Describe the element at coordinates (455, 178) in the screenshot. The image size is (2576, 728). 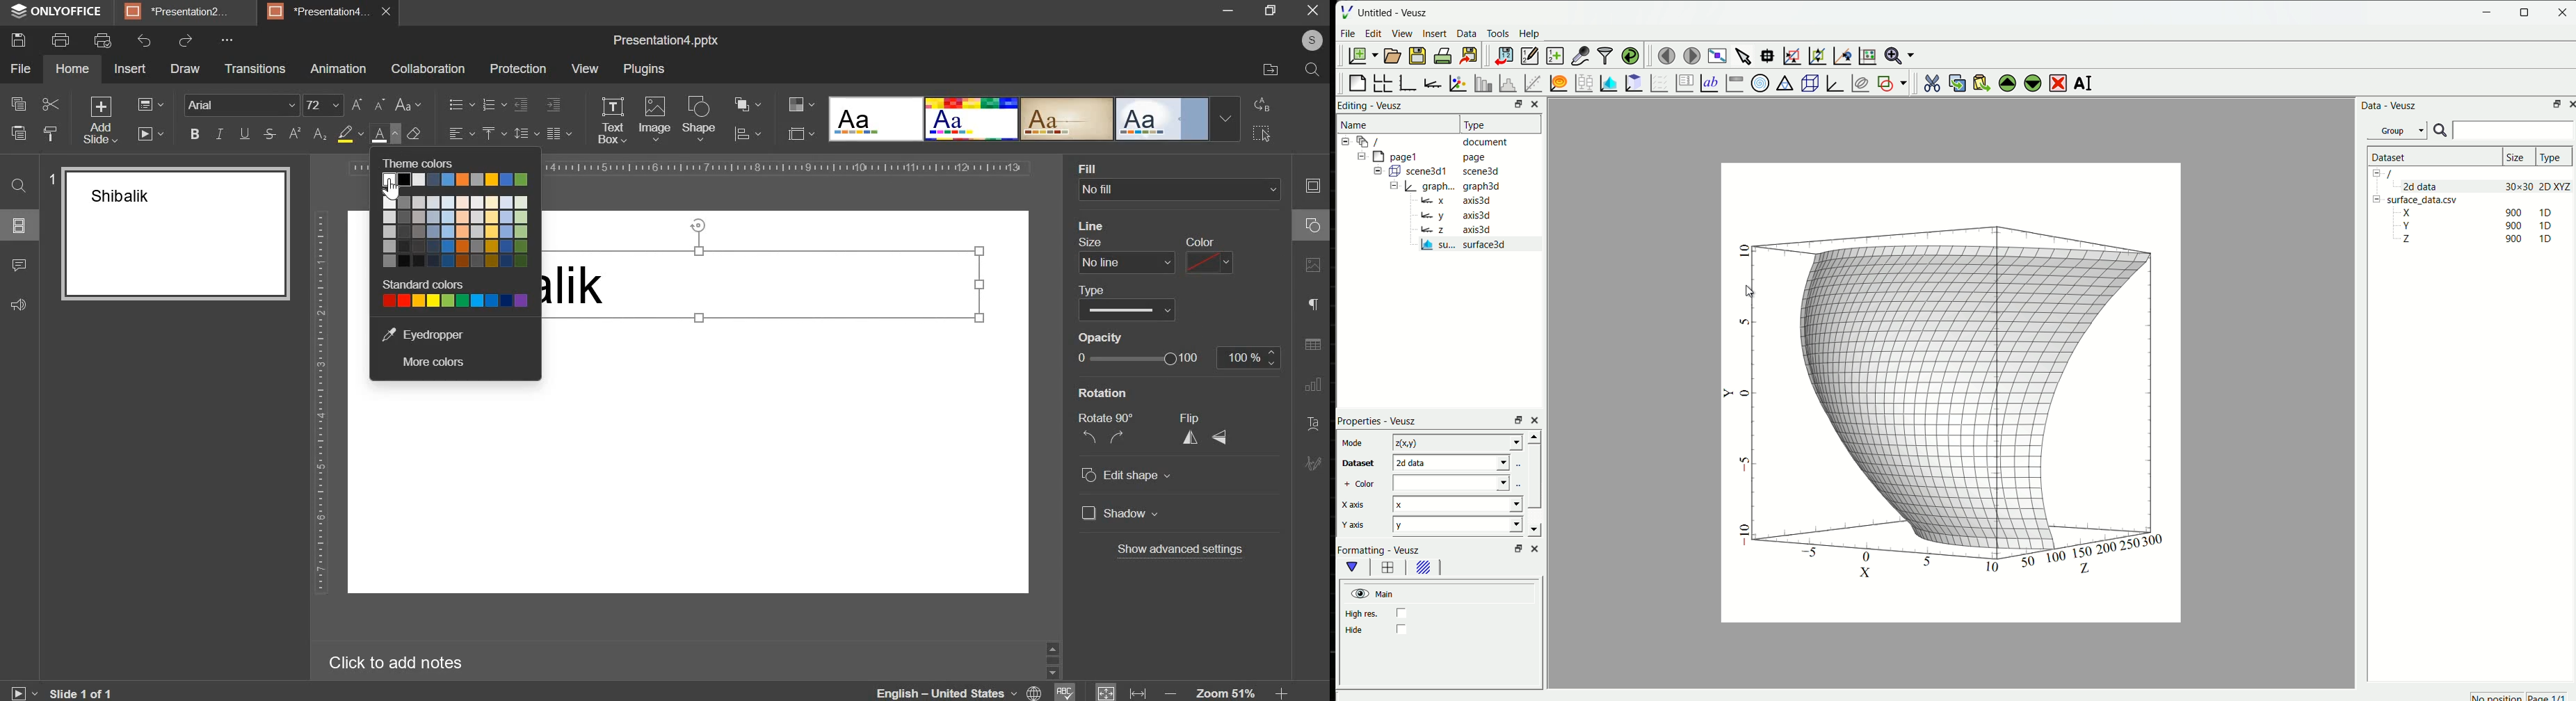
I see `recently used text colors` at that location.